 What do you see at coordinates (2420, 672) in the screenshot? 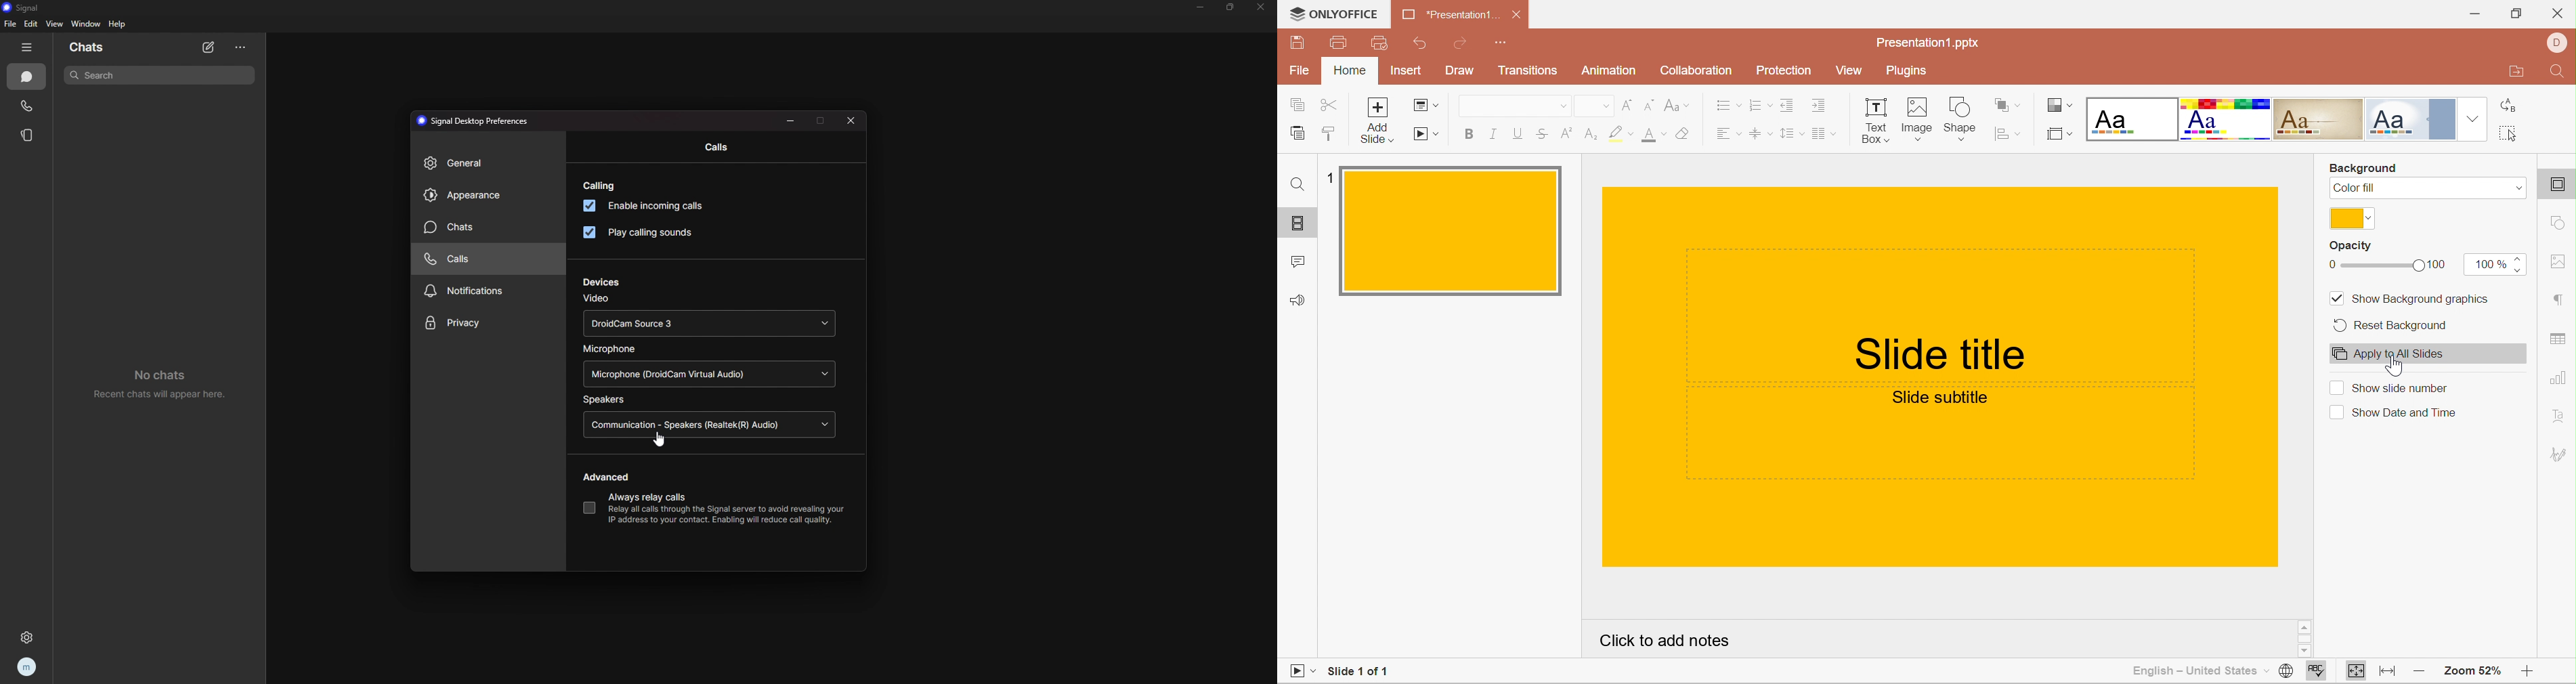
I see `Zoom out` at bounding box center [2420, 672].